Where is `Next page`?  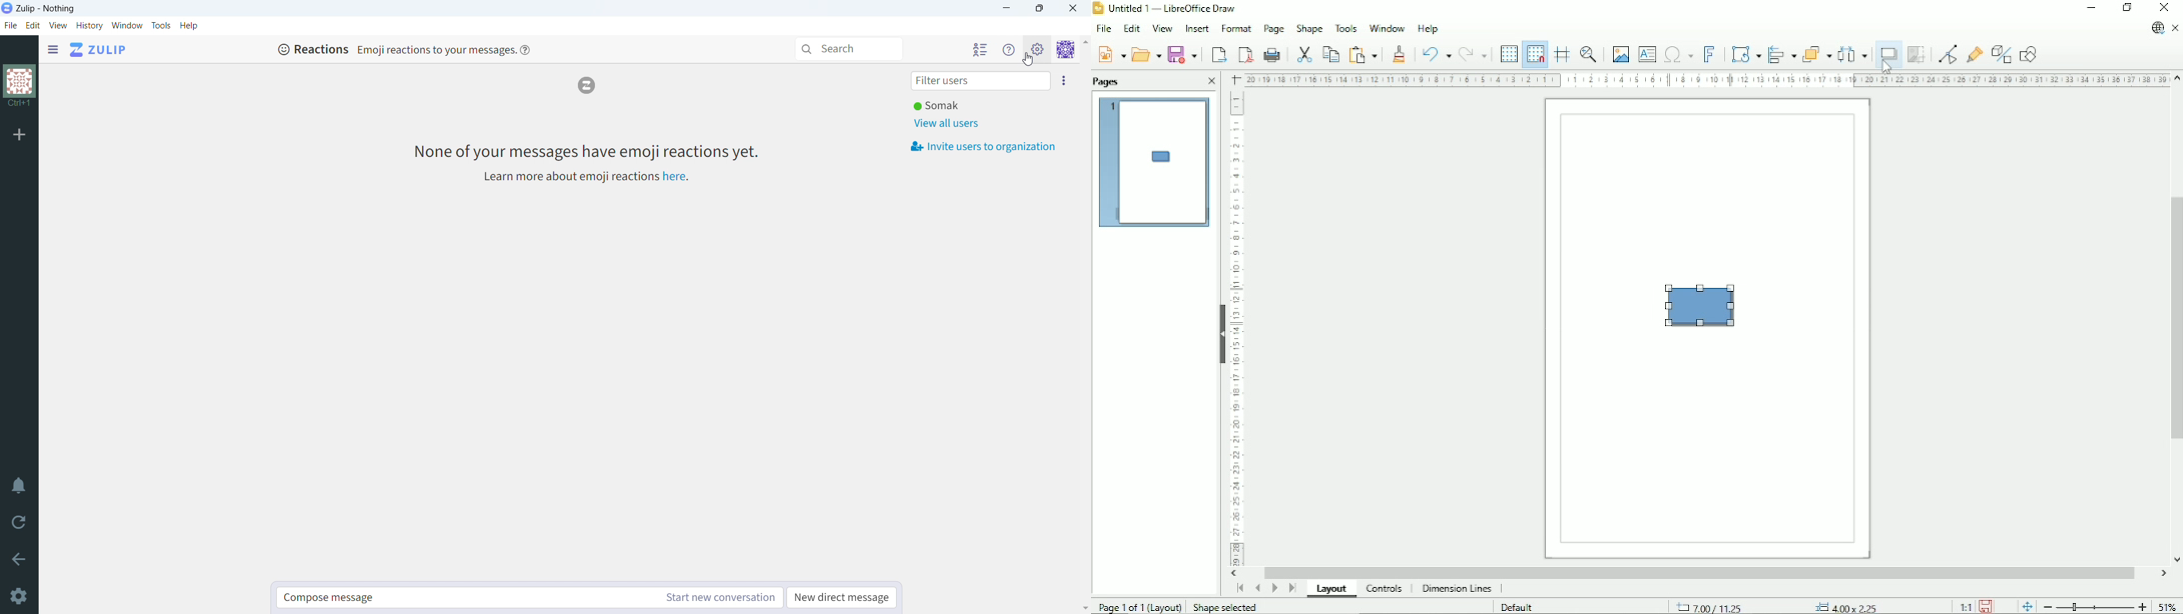
Next page is located at coordinates (1274, 589).